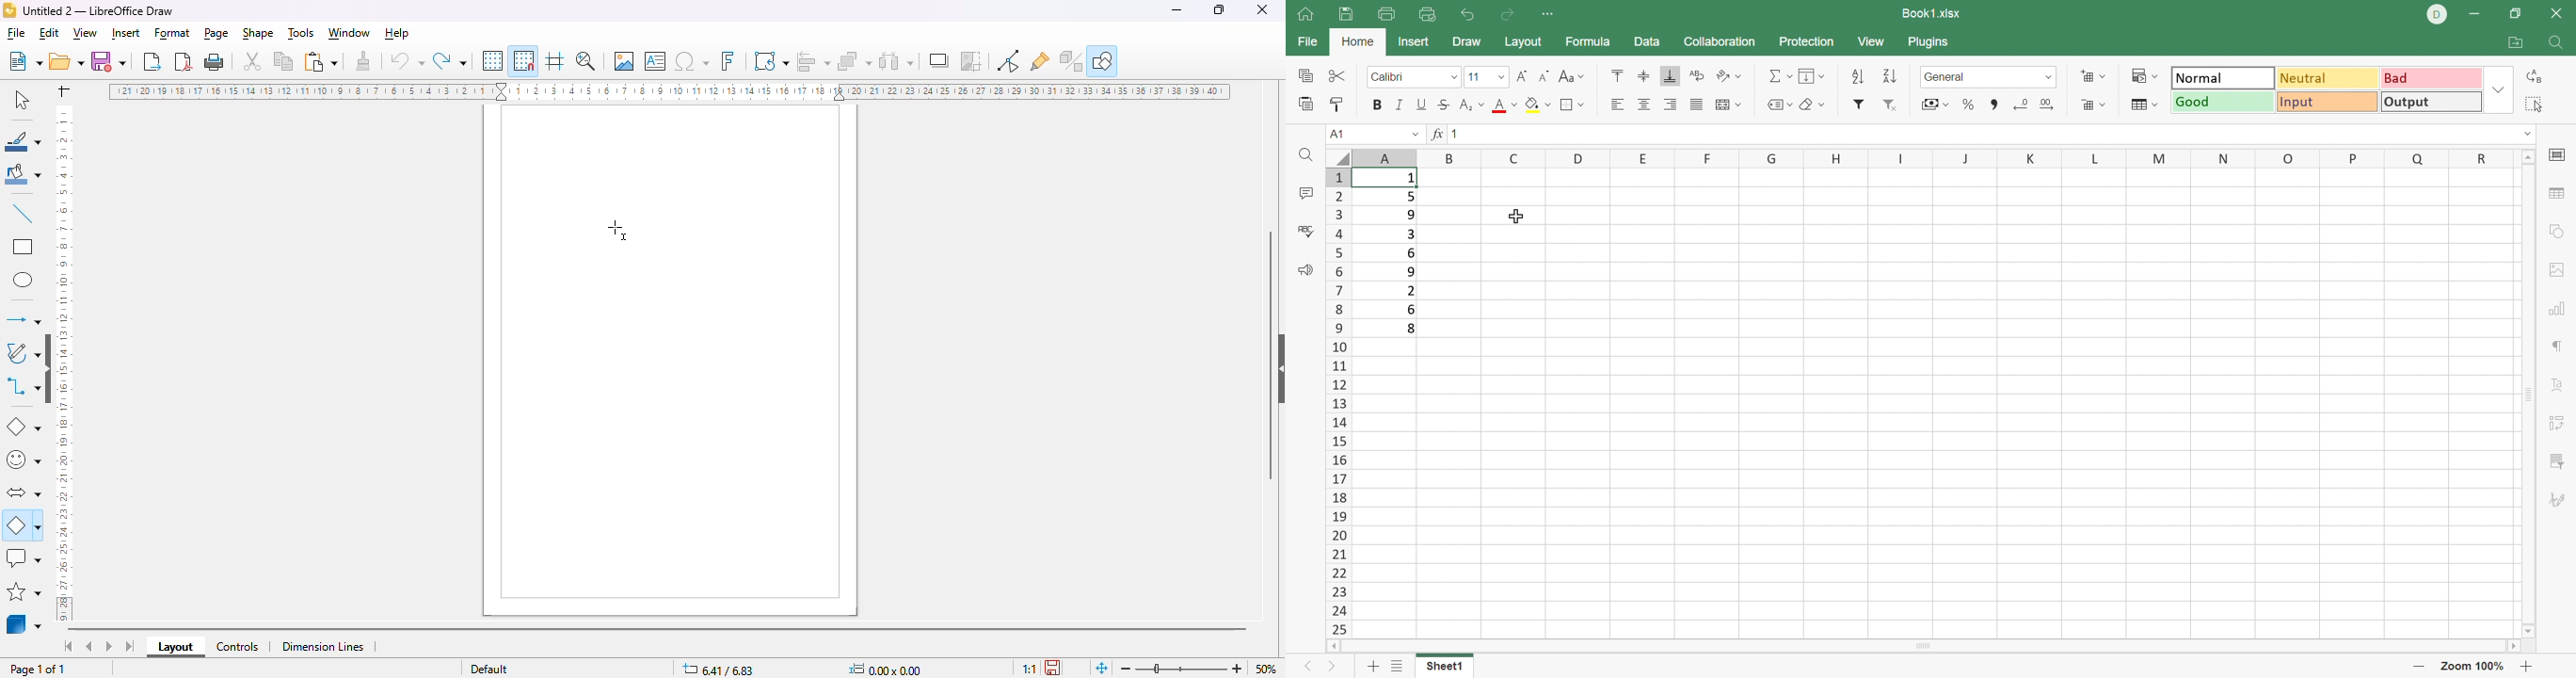 Image resolution: width=2576 pixels, height=700 pixels. I want to click on show draw functions, so click(1102, 60).